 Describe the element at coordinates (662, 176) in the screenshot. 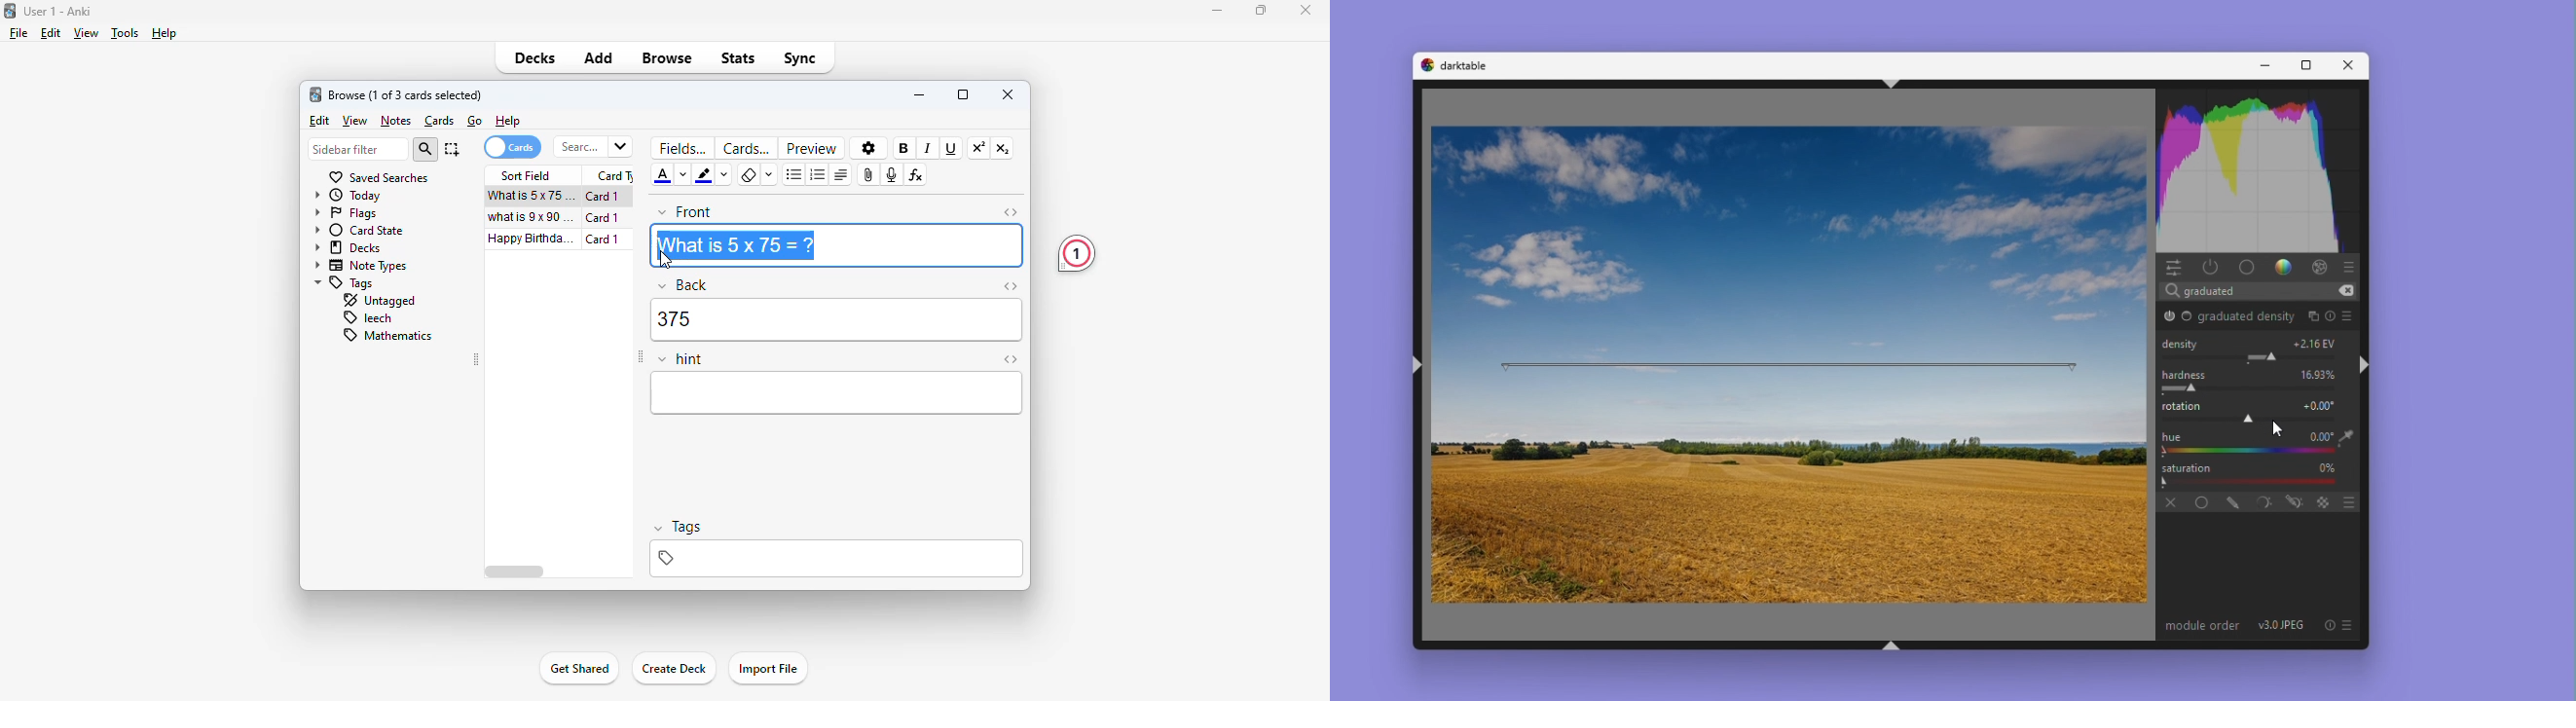

I see `text color` at that location.